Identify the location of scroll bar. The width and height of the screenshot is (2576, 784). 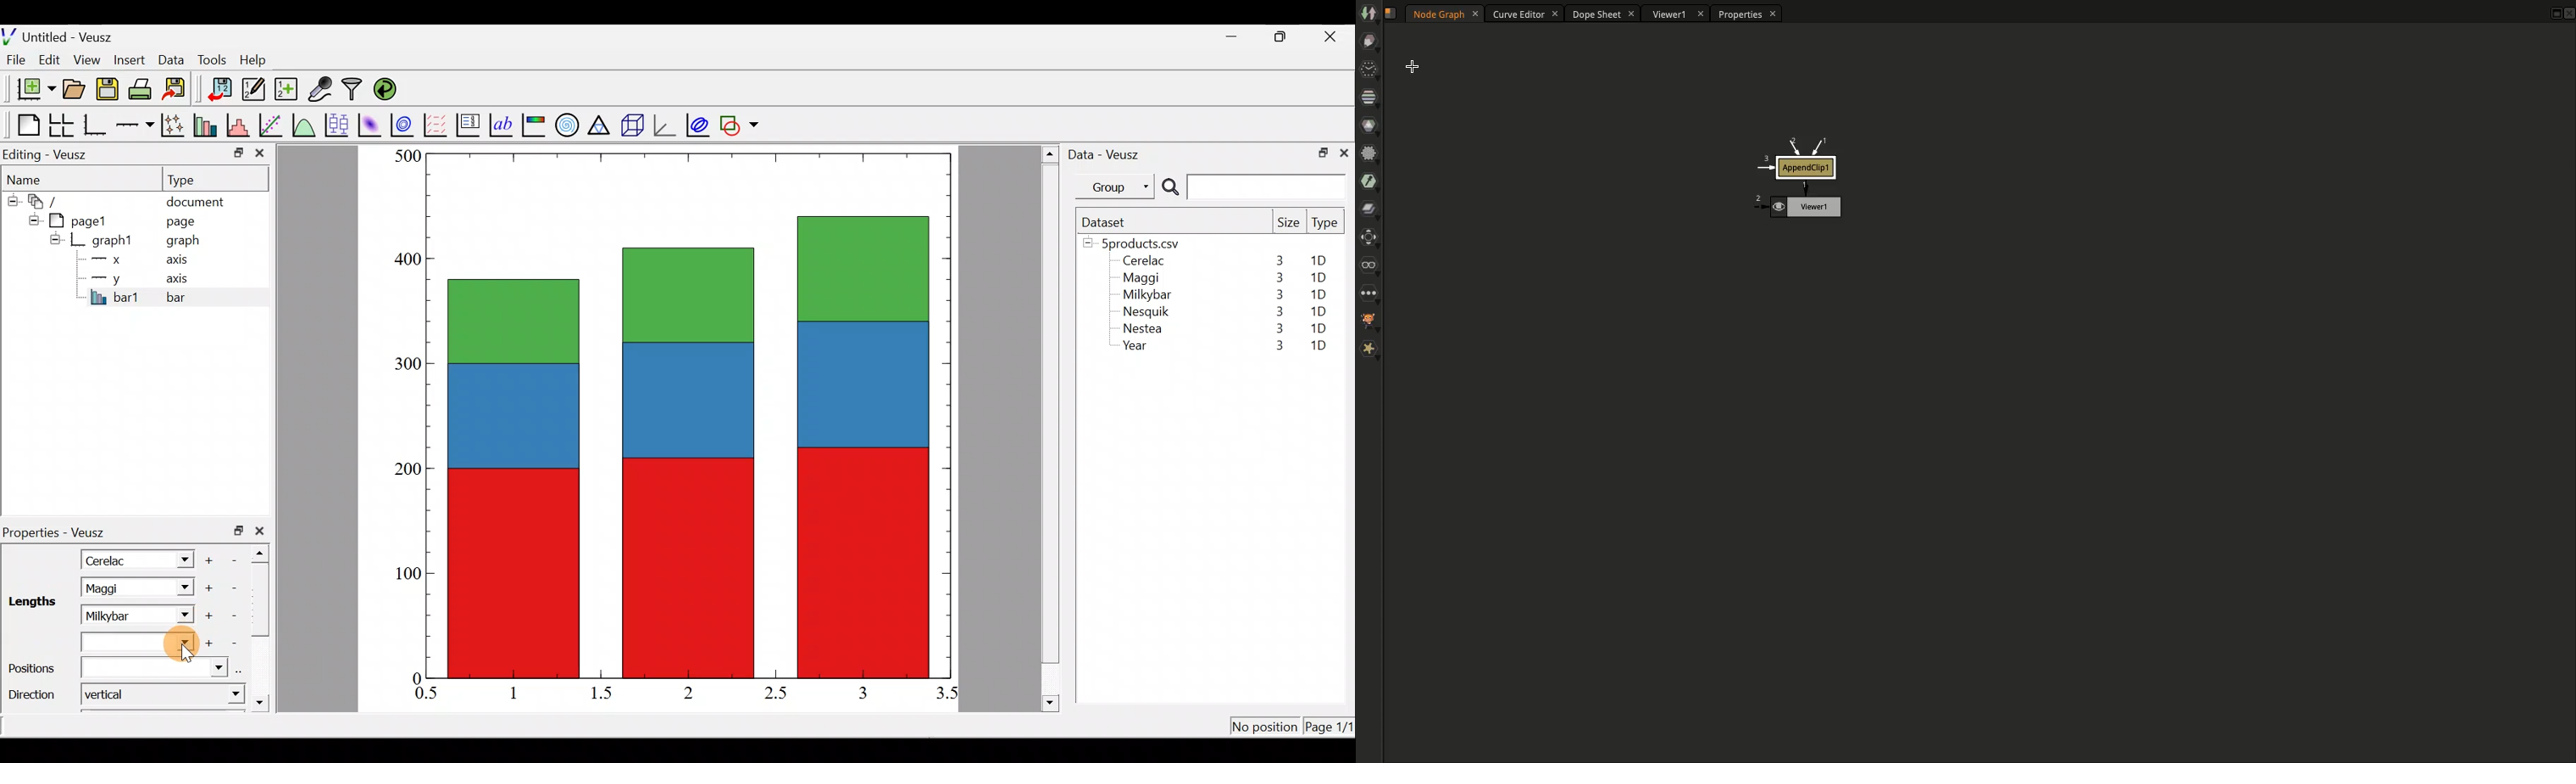
(1051, 426).